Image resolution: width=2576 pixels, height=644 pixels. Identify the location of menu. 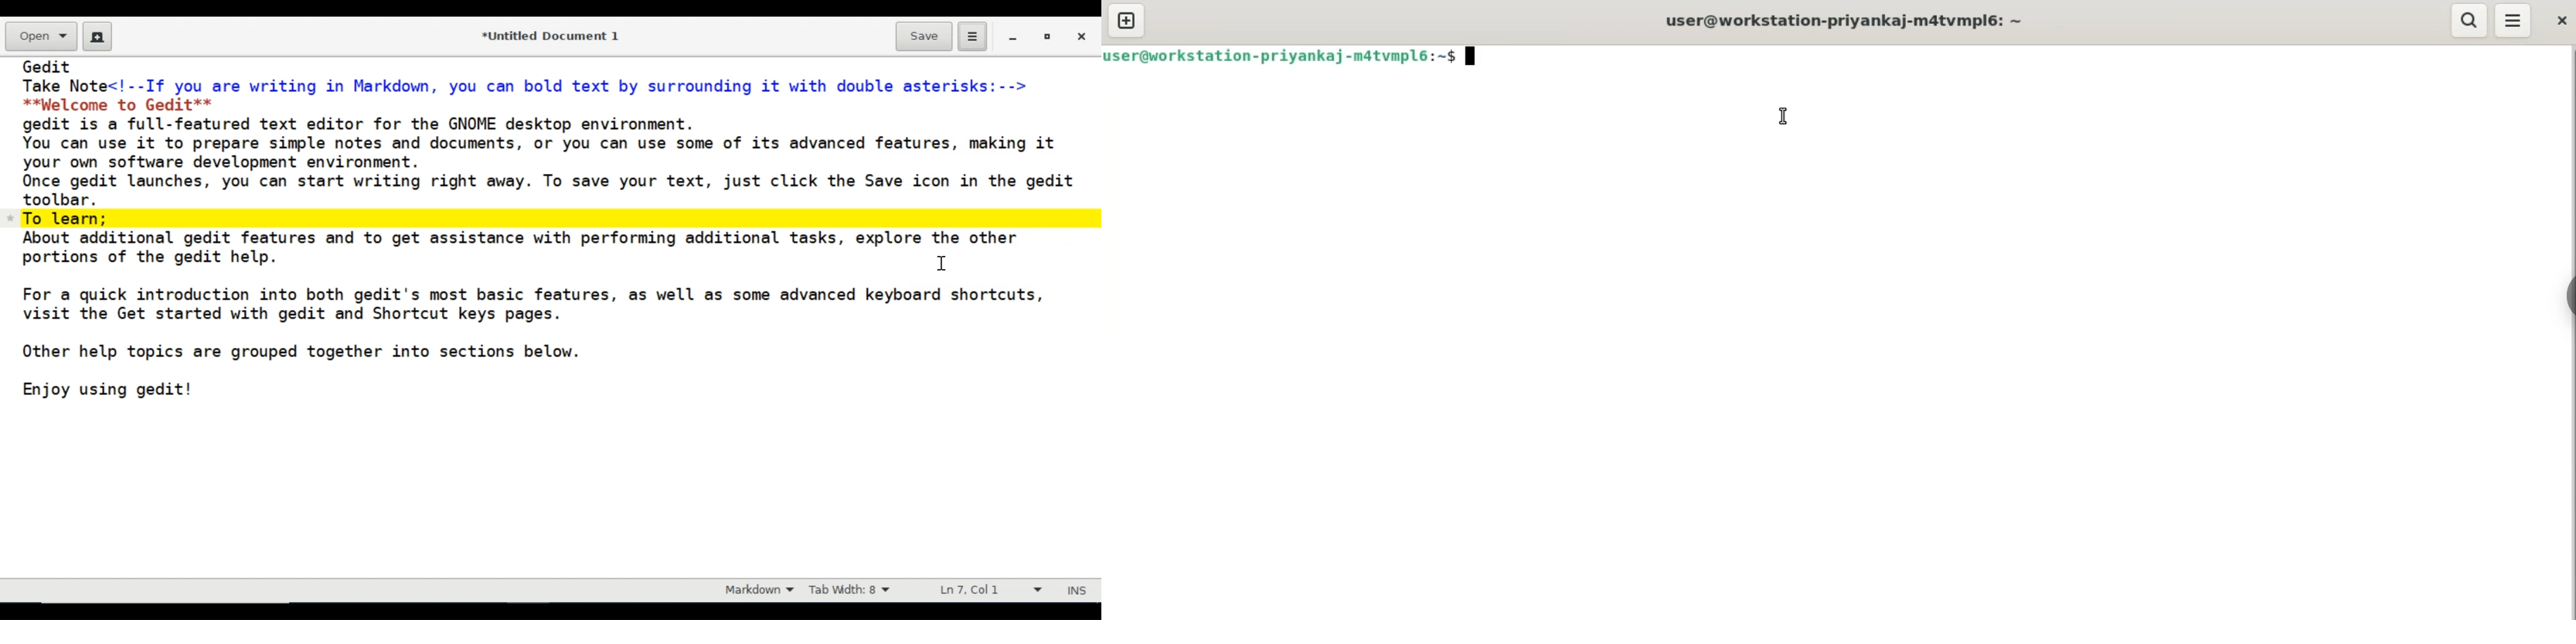
(2514, 20).